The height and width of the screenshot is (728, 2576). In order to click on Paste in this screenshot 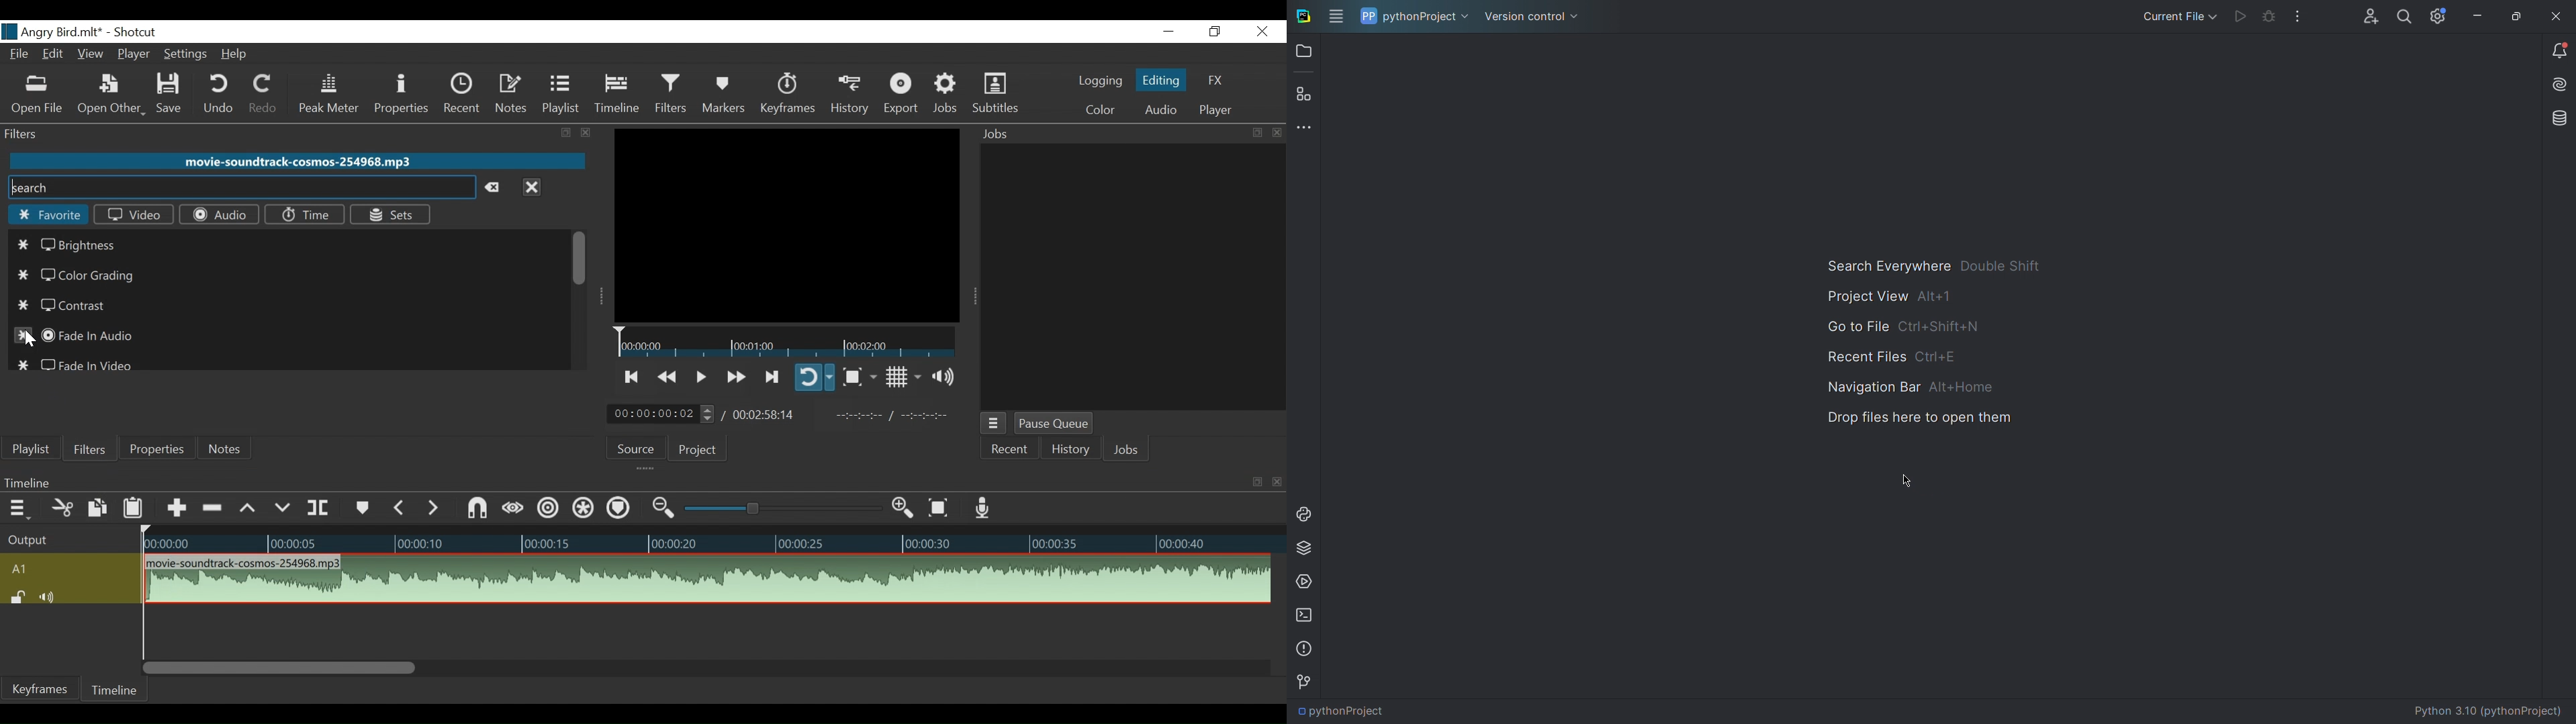, I will do `click(135, 507)`.